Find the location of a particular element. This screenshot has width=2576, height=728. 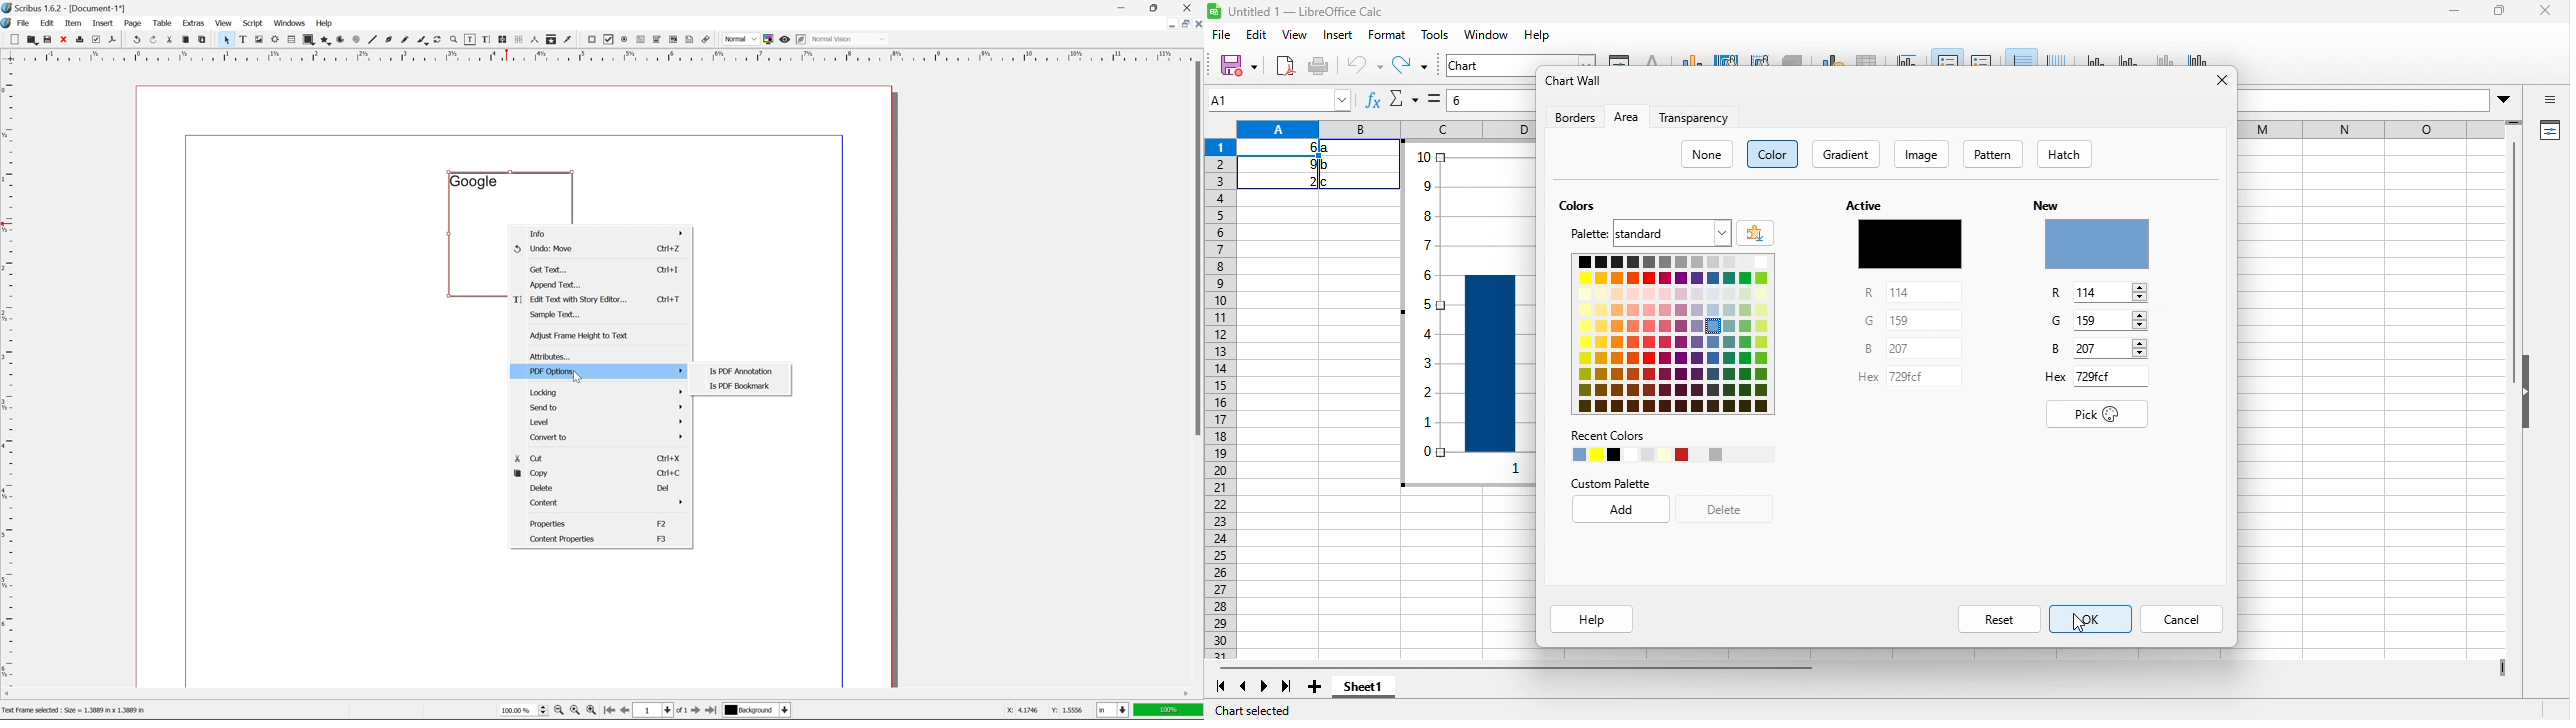

ctrl+t is located at coordinates (670, 299).